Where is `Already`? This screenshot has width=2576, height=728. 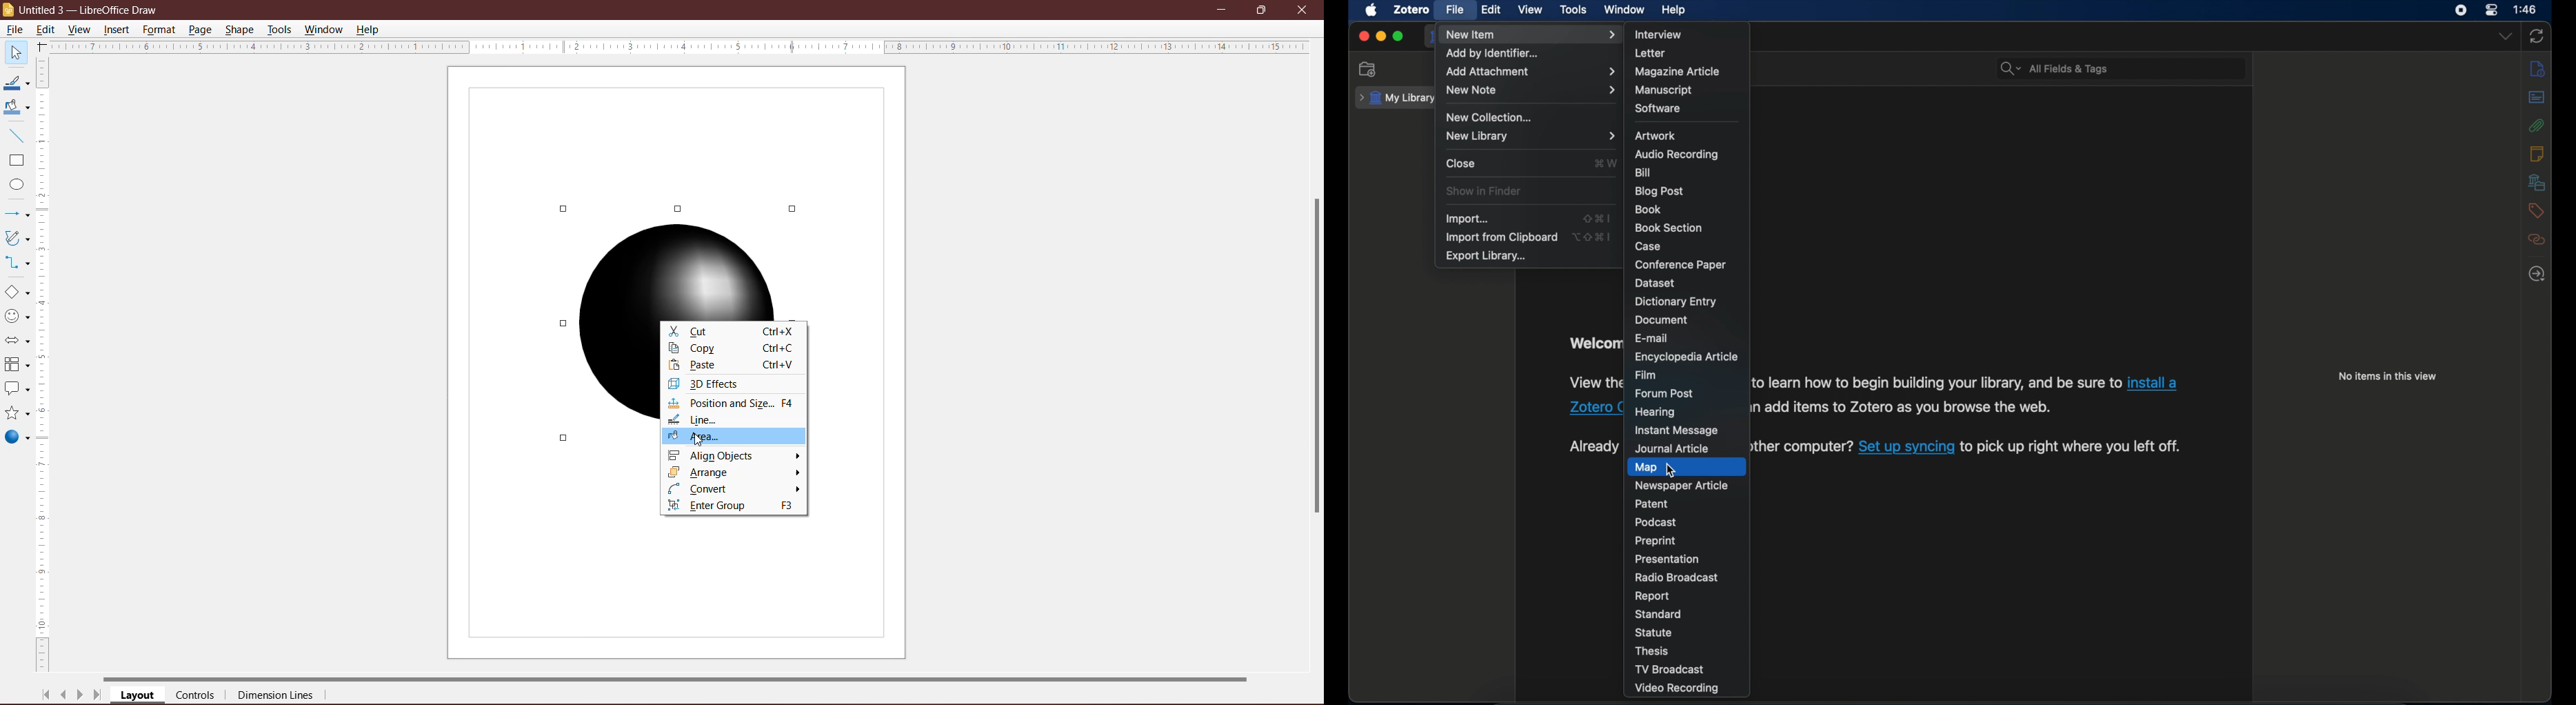 Already is located at coordinates (1593, 445).